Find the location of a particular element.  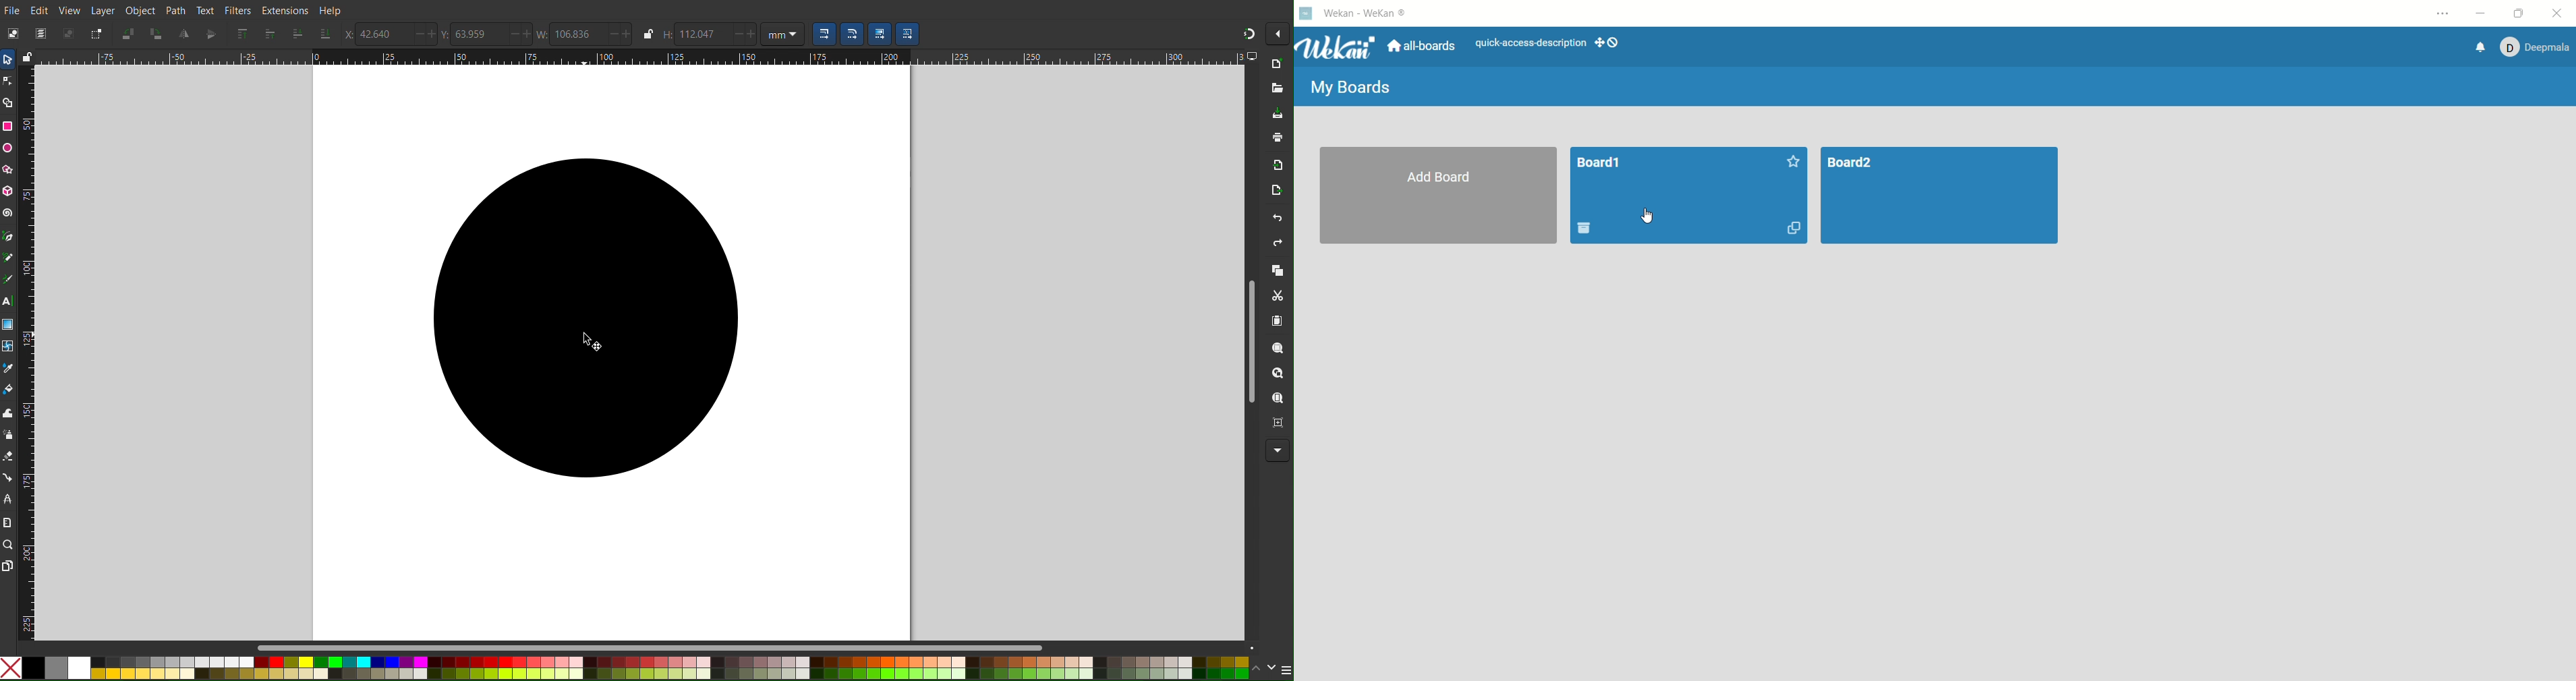

Copy is located at coordinates (1278, 270).